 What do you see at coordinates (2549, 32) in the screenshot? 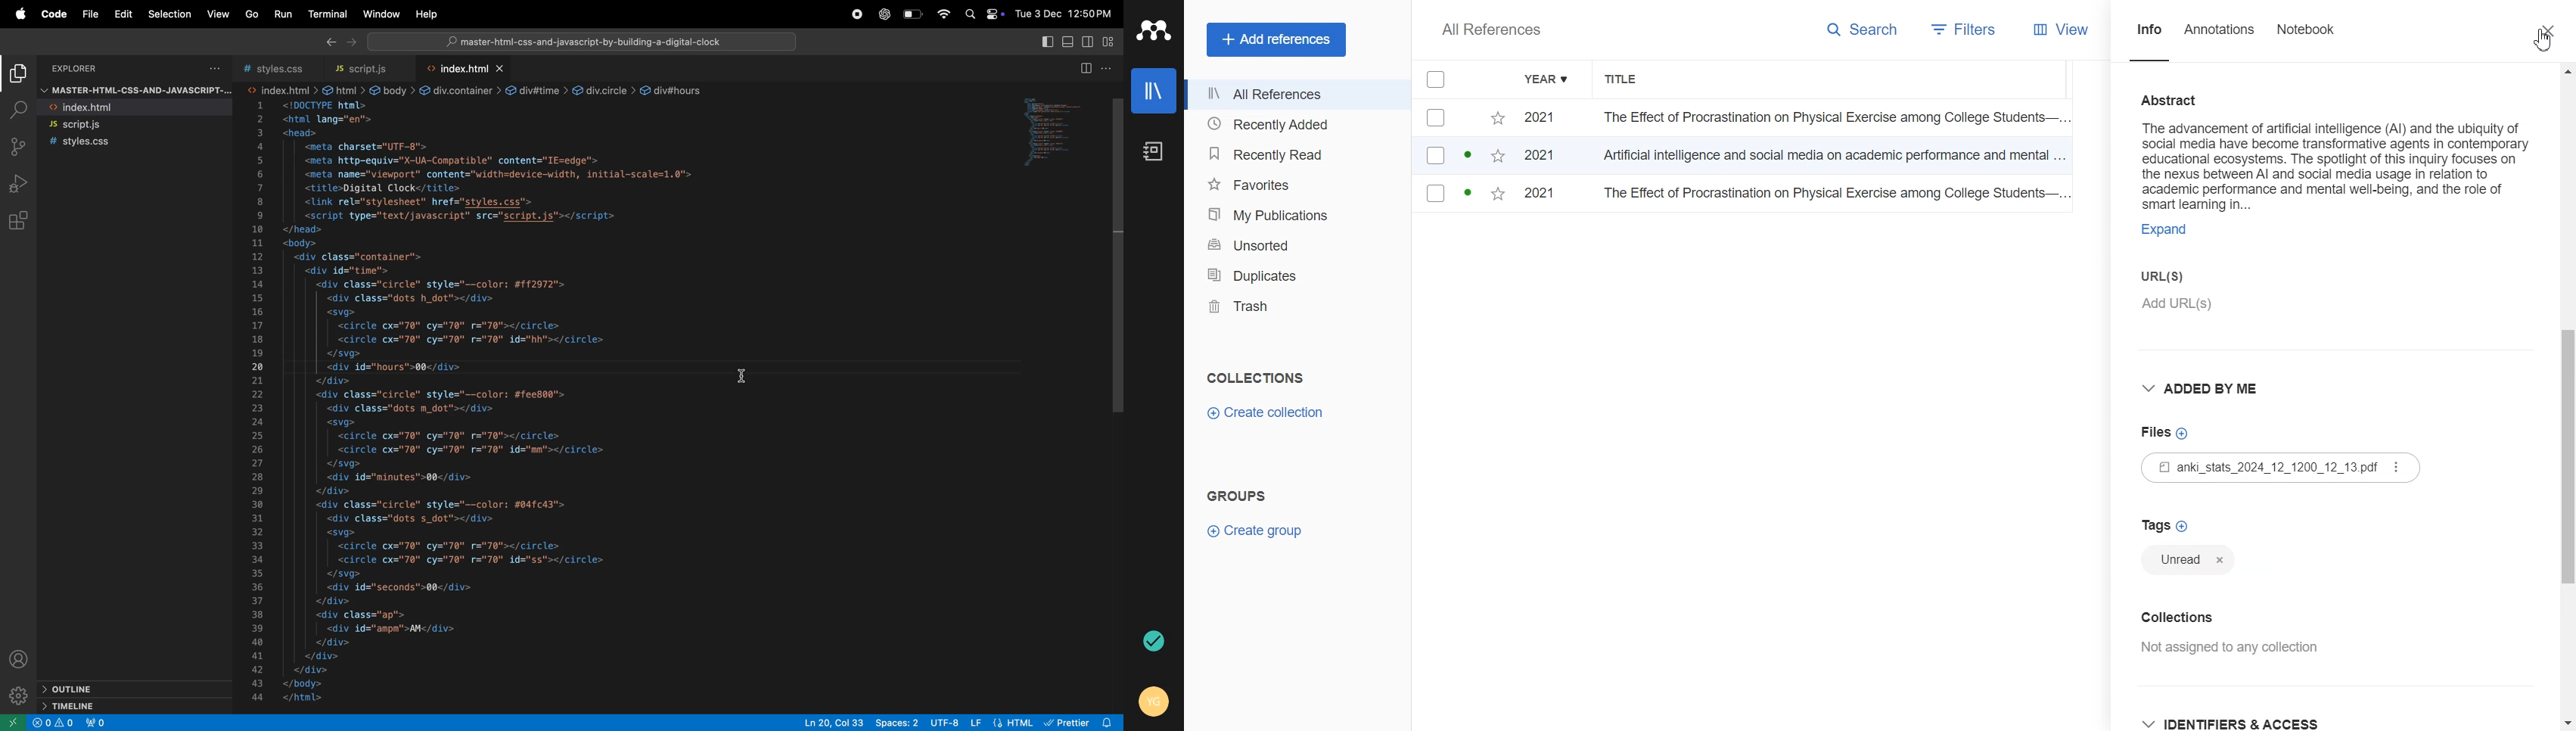
I see `Close` at bounding box center [2549, 32].